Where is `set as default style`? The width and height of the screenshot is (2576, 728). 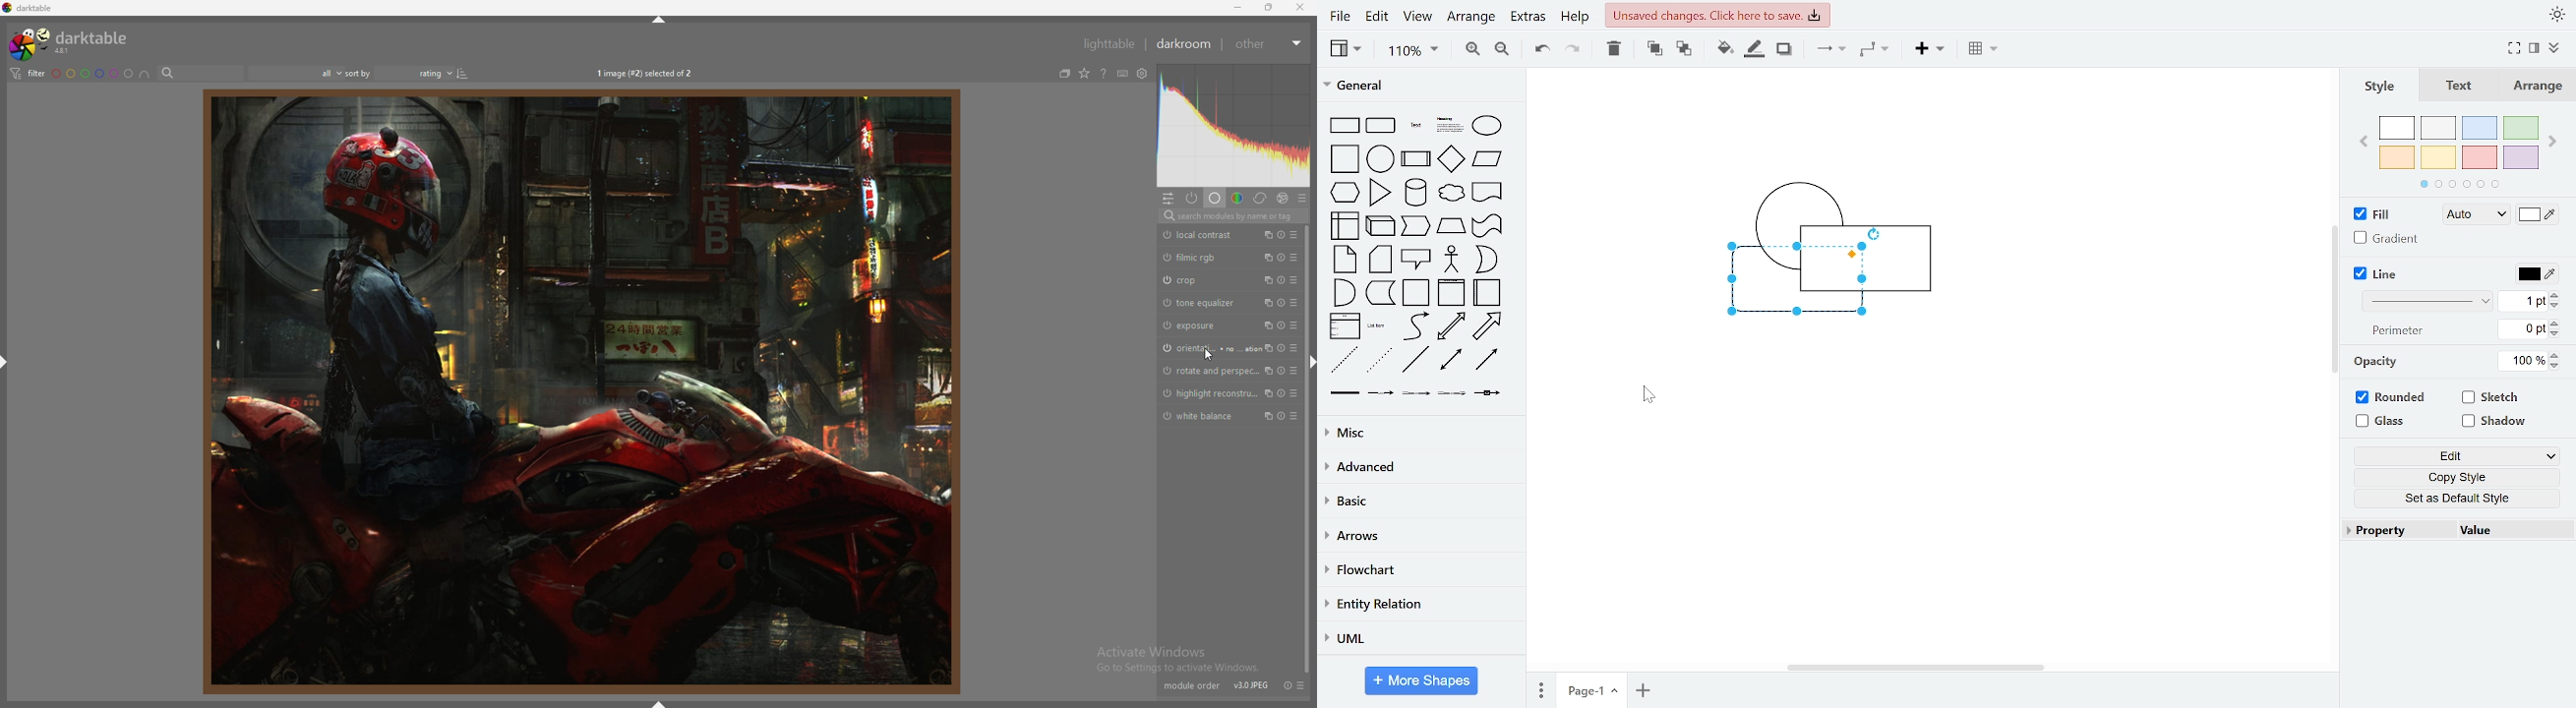
set as default style is located at coordinates (2451, 498).